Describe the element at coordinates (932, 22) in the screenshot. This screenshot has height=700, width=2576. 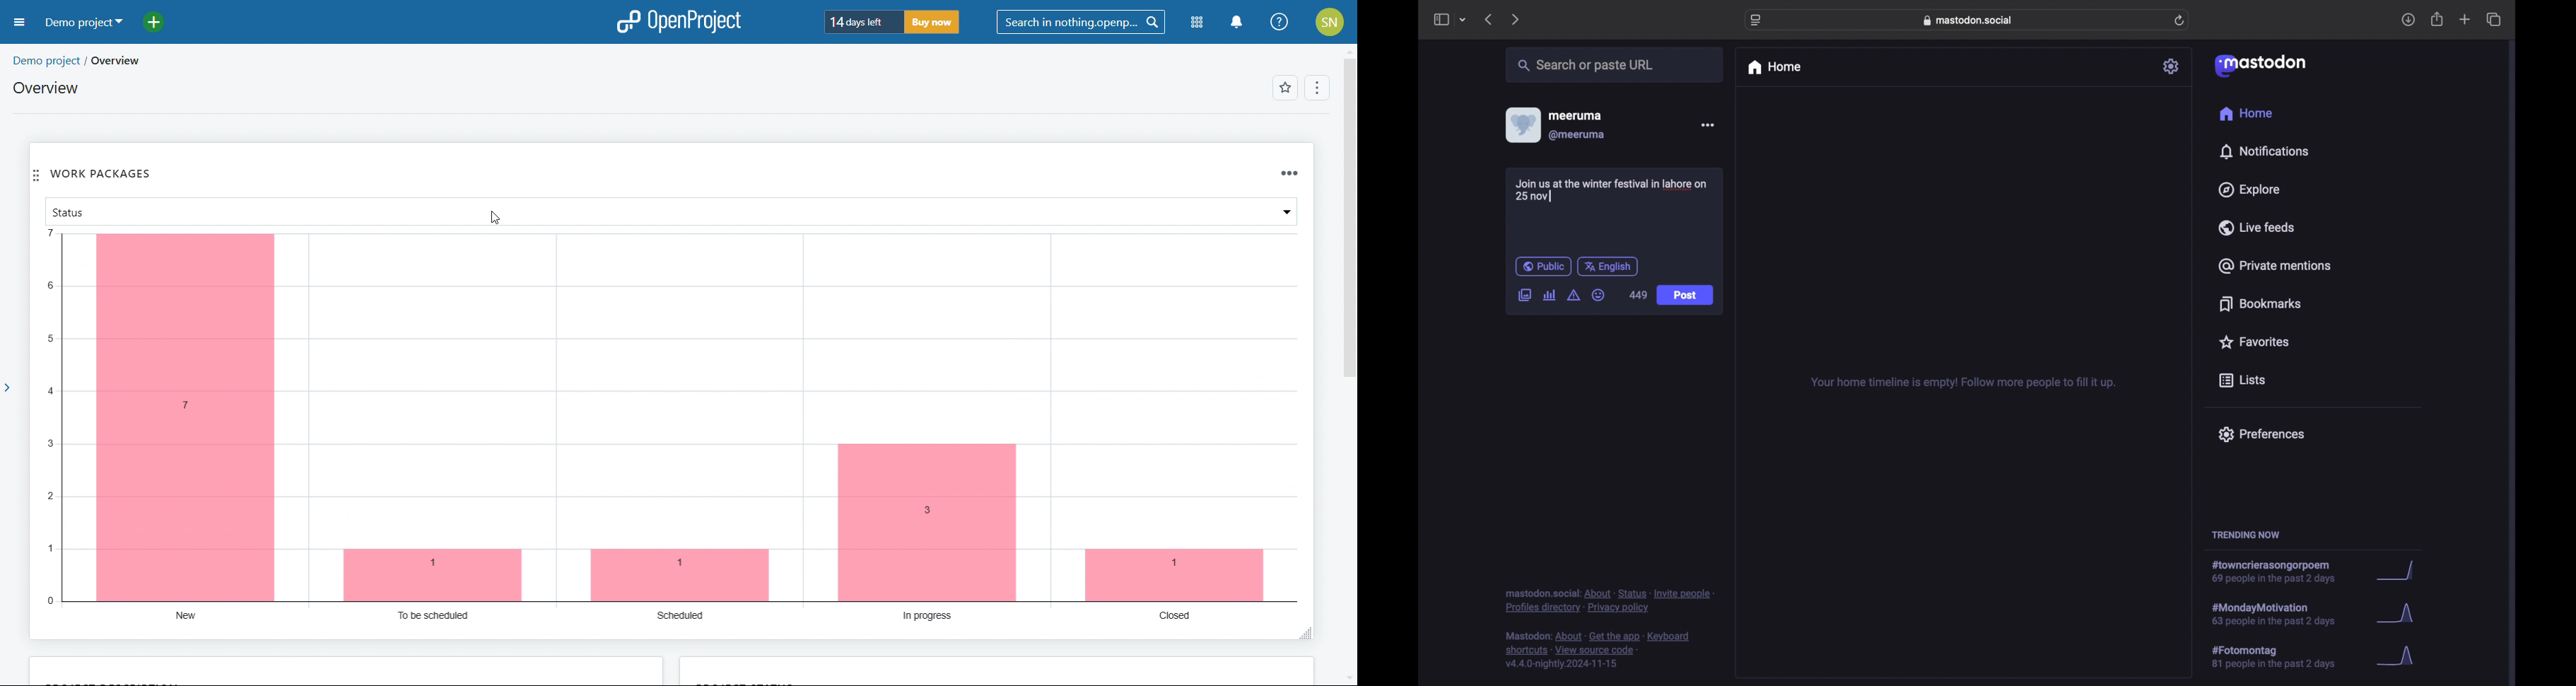
I see `buy now` at that location.